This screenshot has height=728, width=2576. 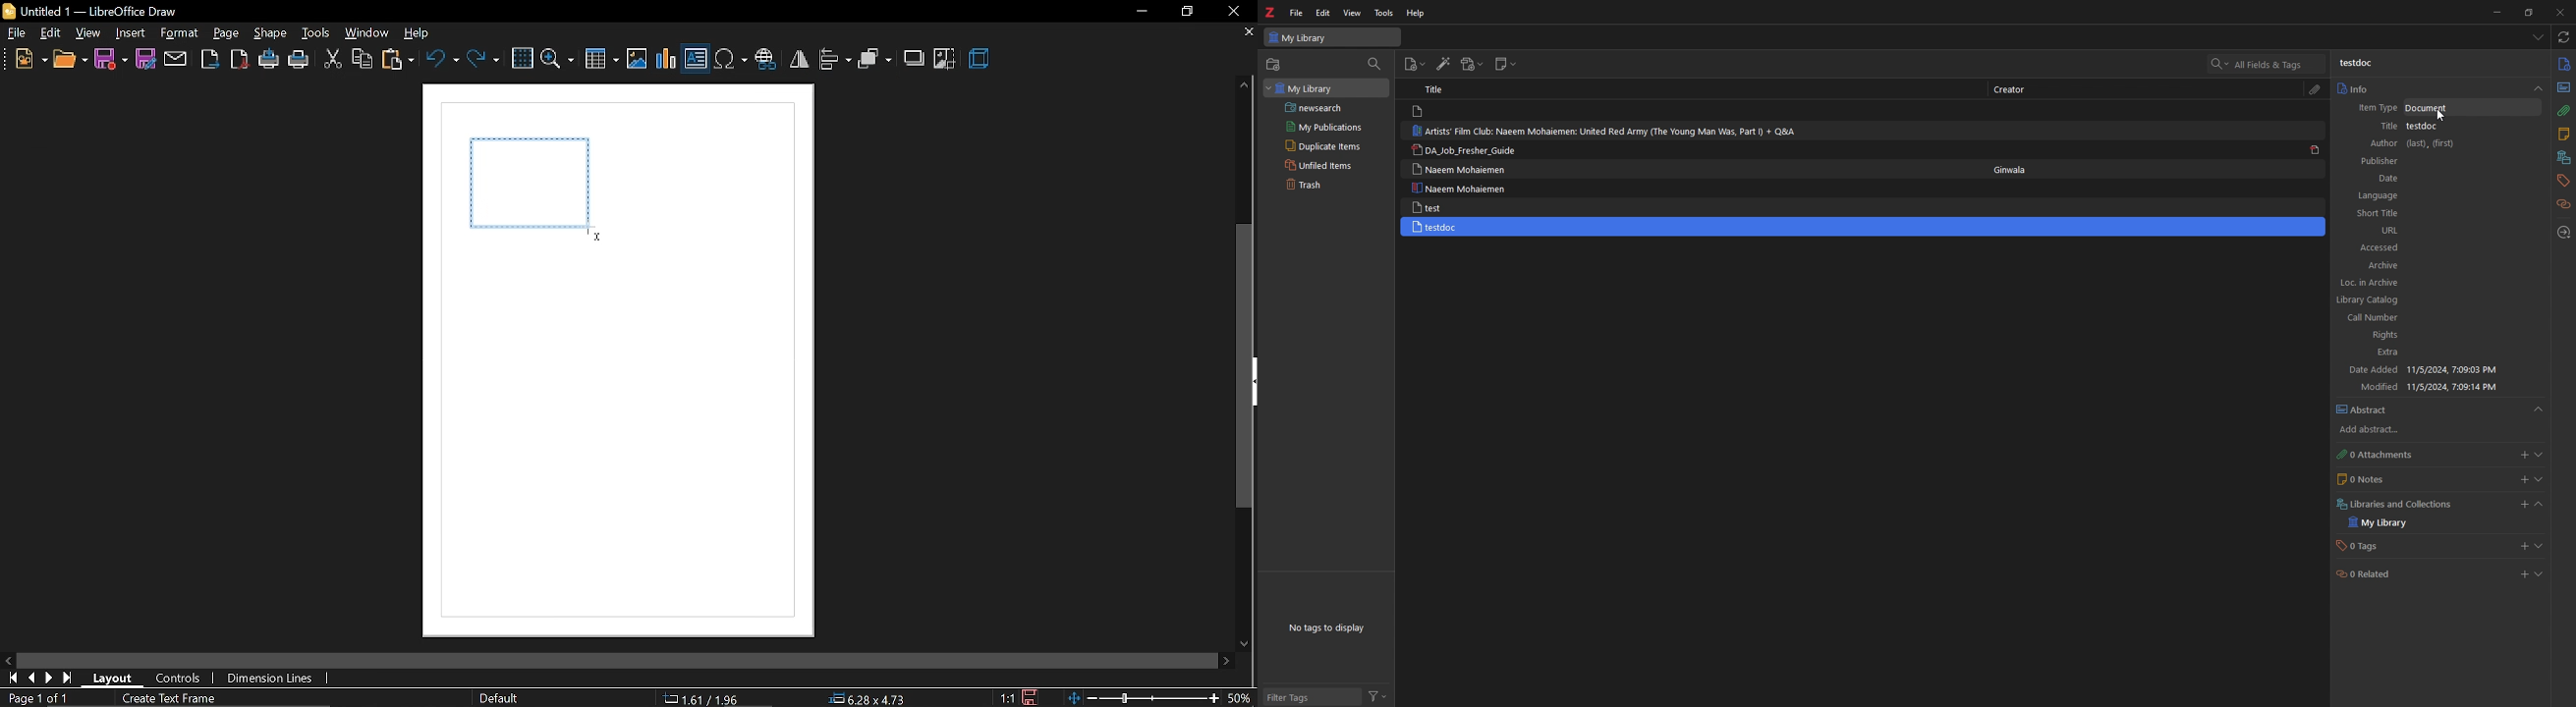 What do you see at coordinates (2521, 575) in the screenshot?
I see `add related` at bounding box center [2521, 575].